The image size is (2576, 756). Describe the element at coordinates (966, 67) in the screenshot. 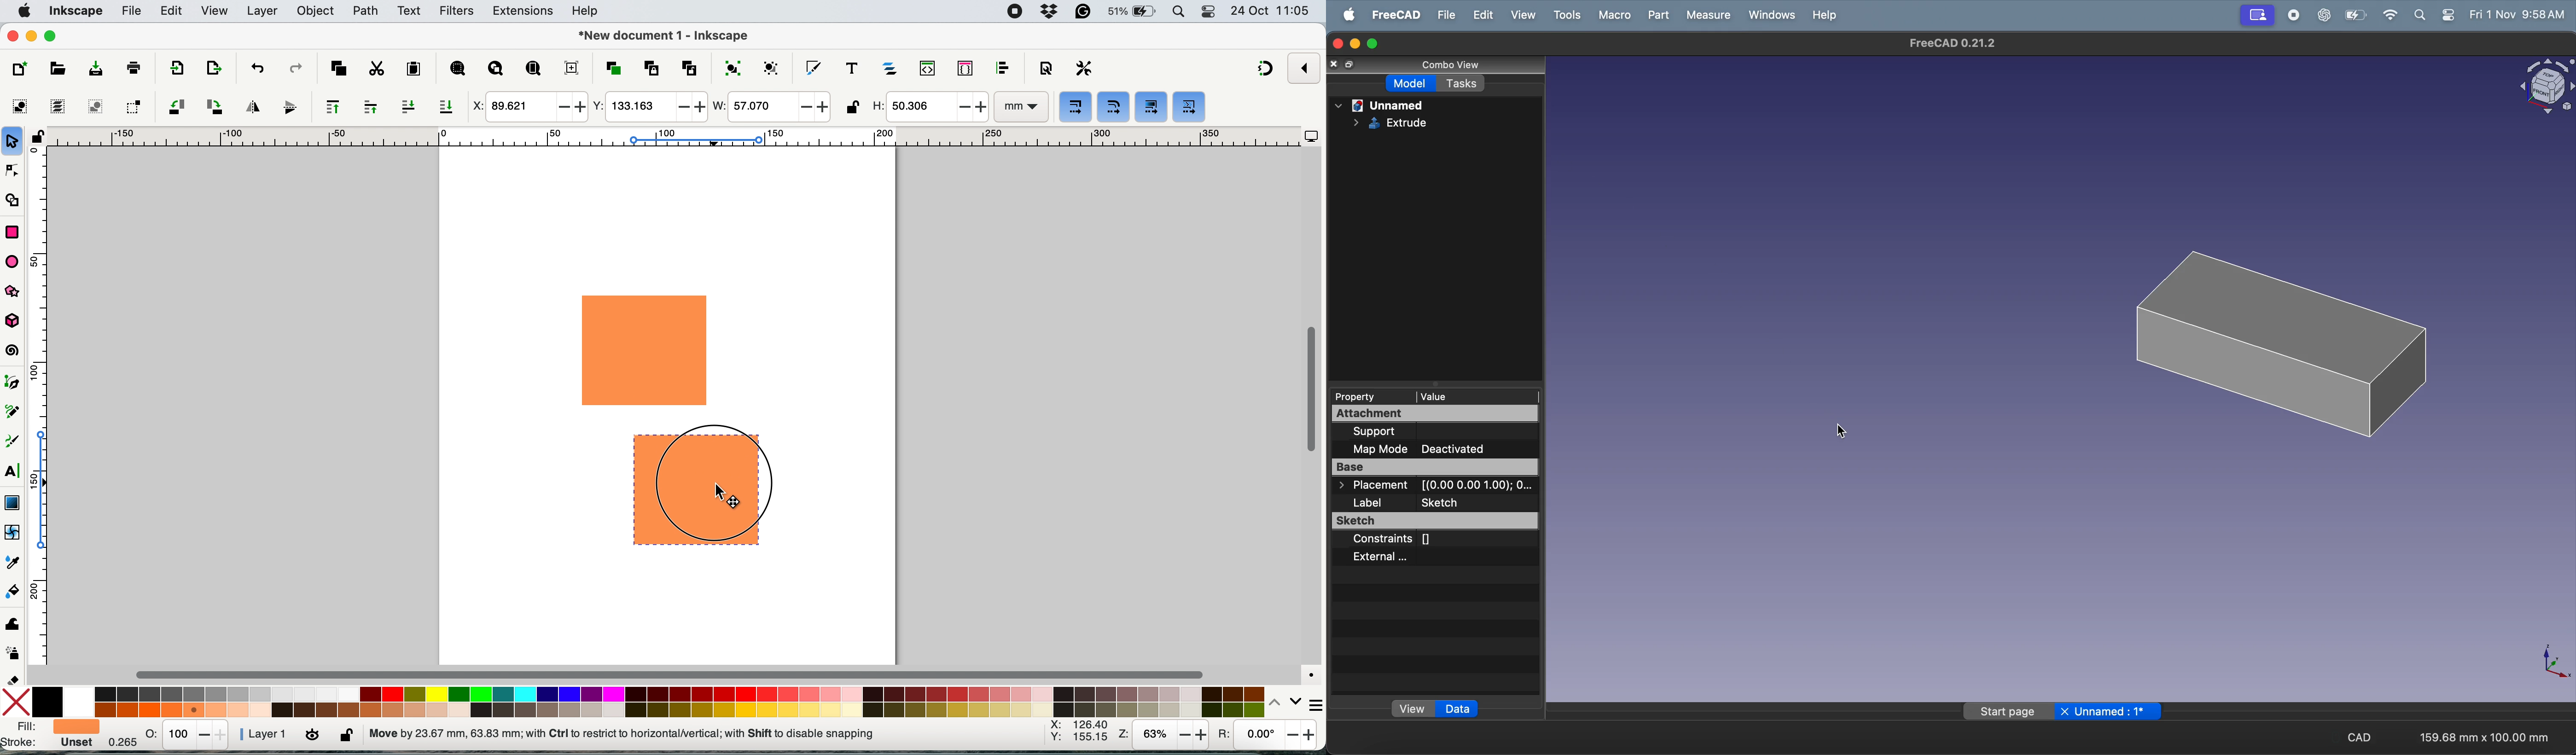

I see `selectors and css` at that location.